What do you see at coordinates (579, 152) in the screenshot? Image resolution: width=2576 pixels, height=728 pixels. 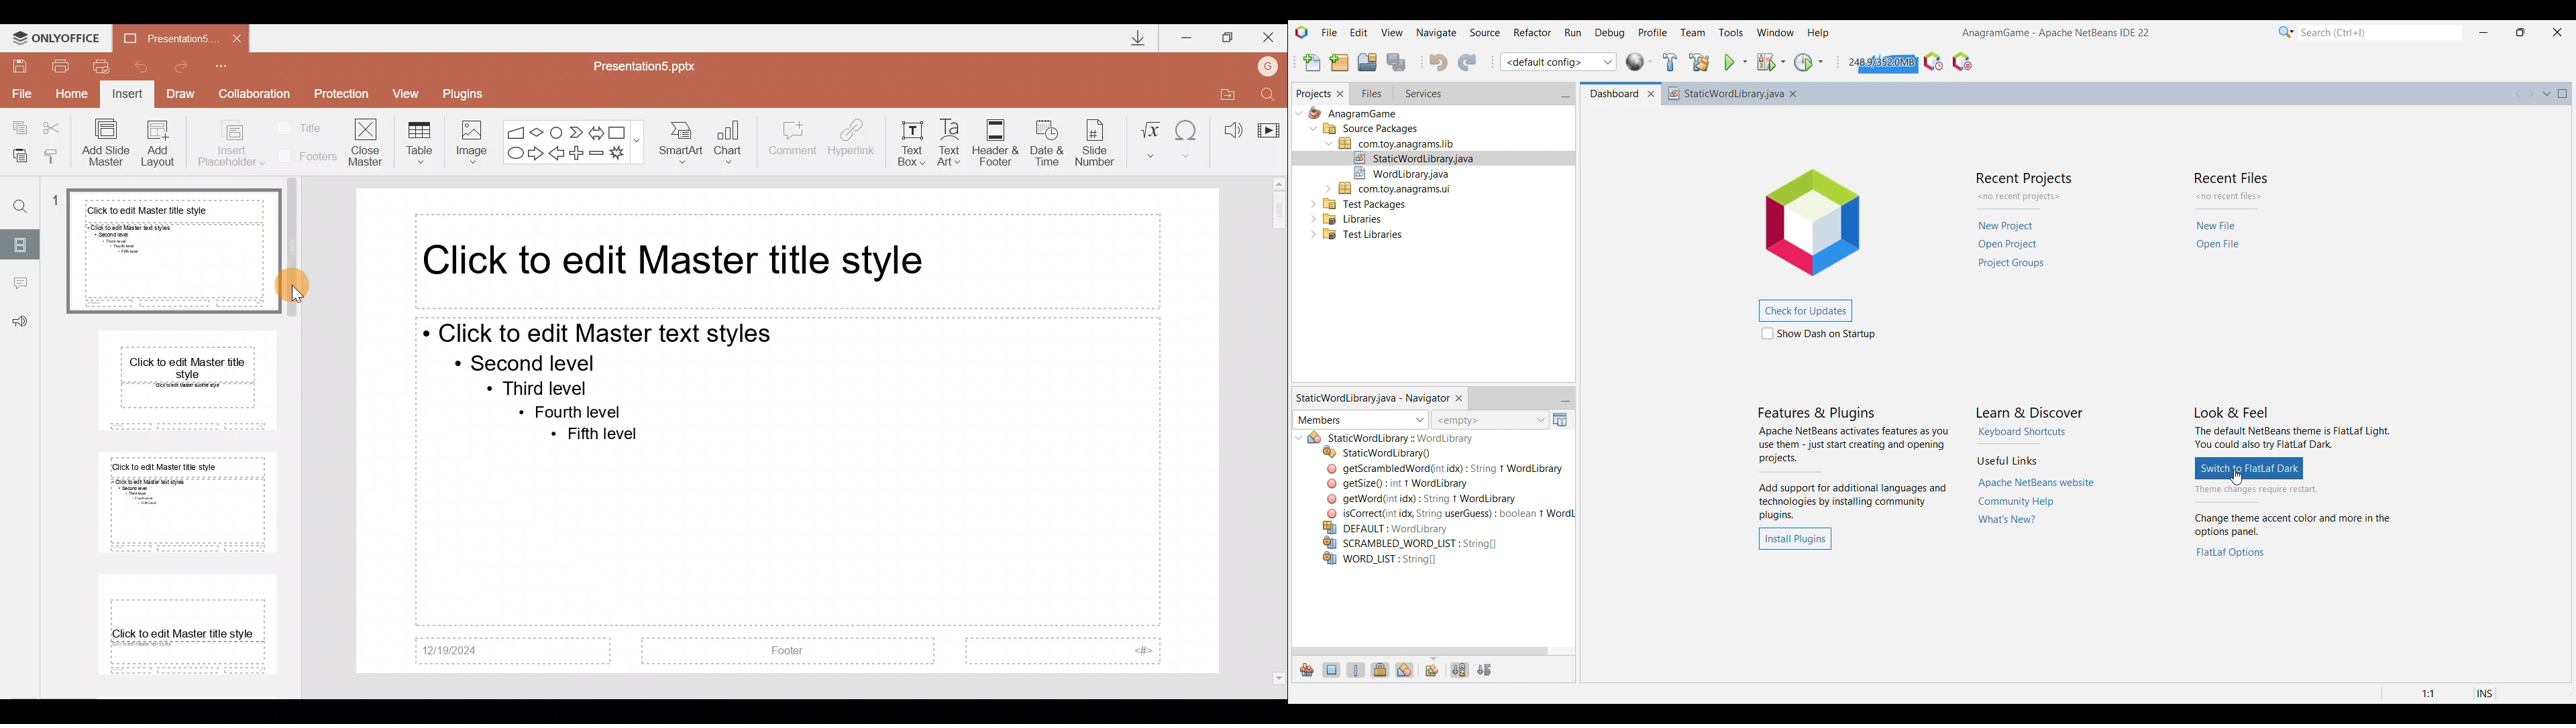 I see `Plus` at bounding box center [579, 152].